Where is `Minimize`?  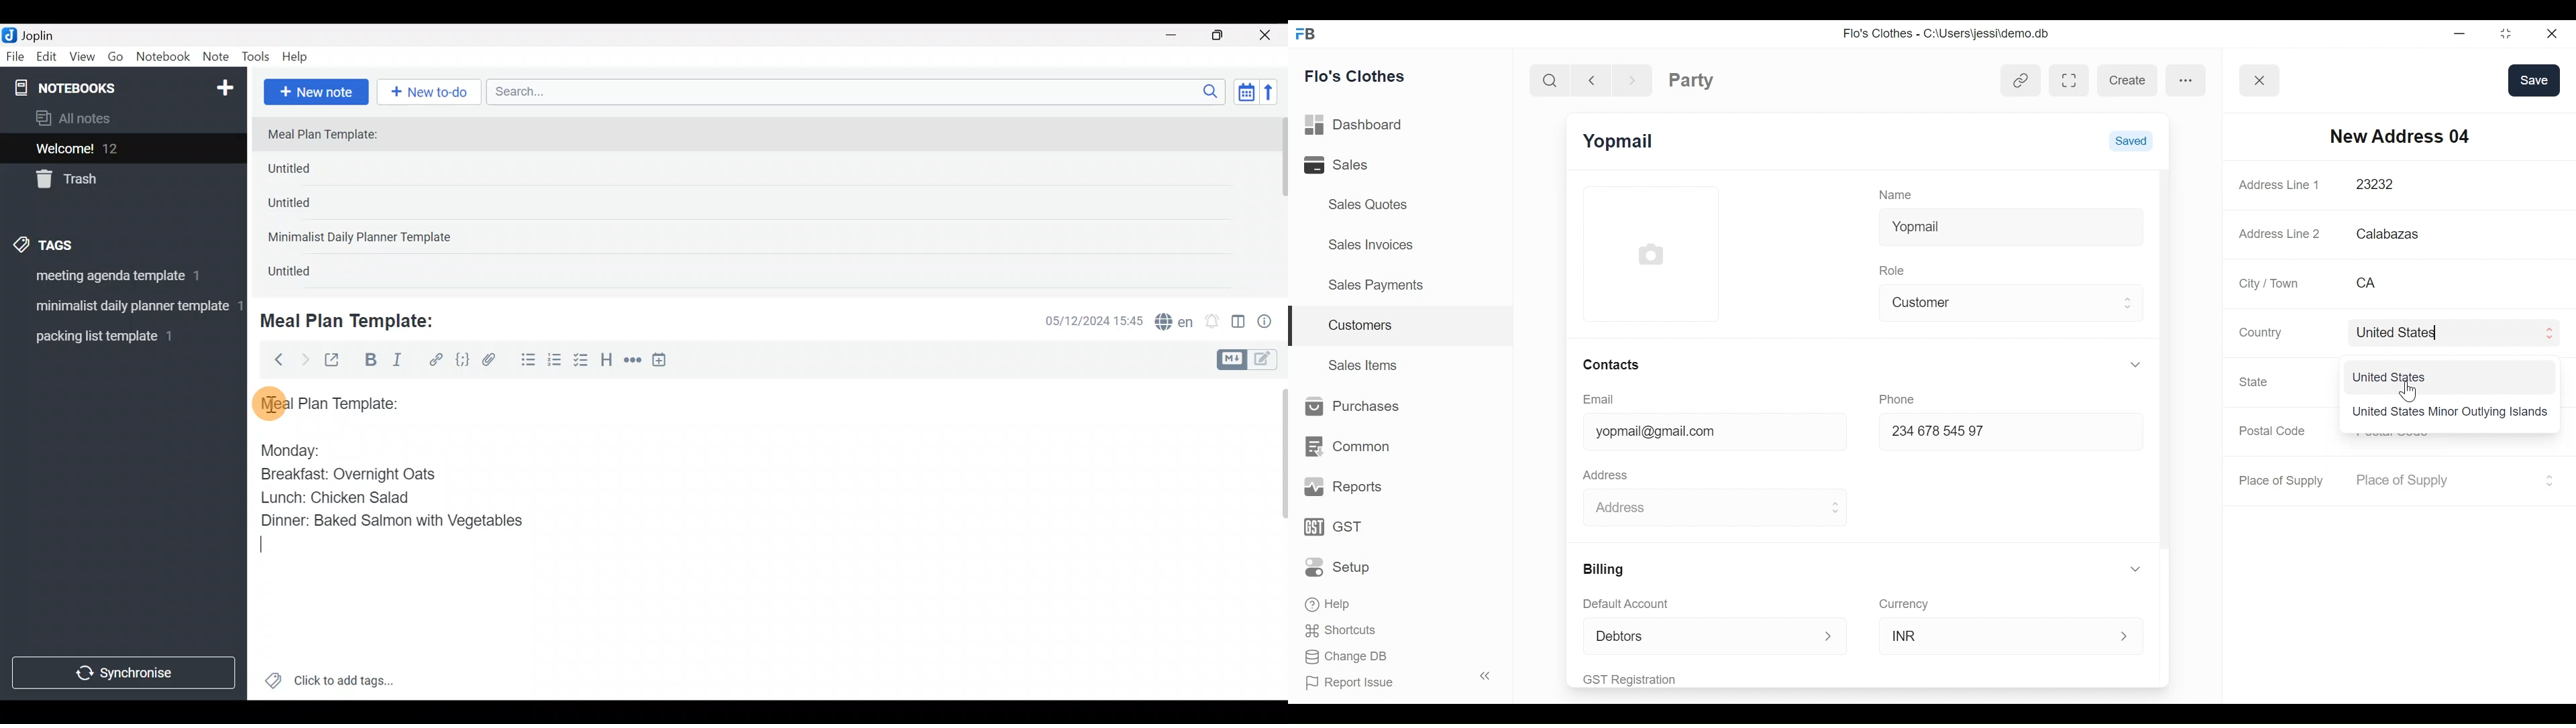 Minimize is located at coordinates (1179, 34).